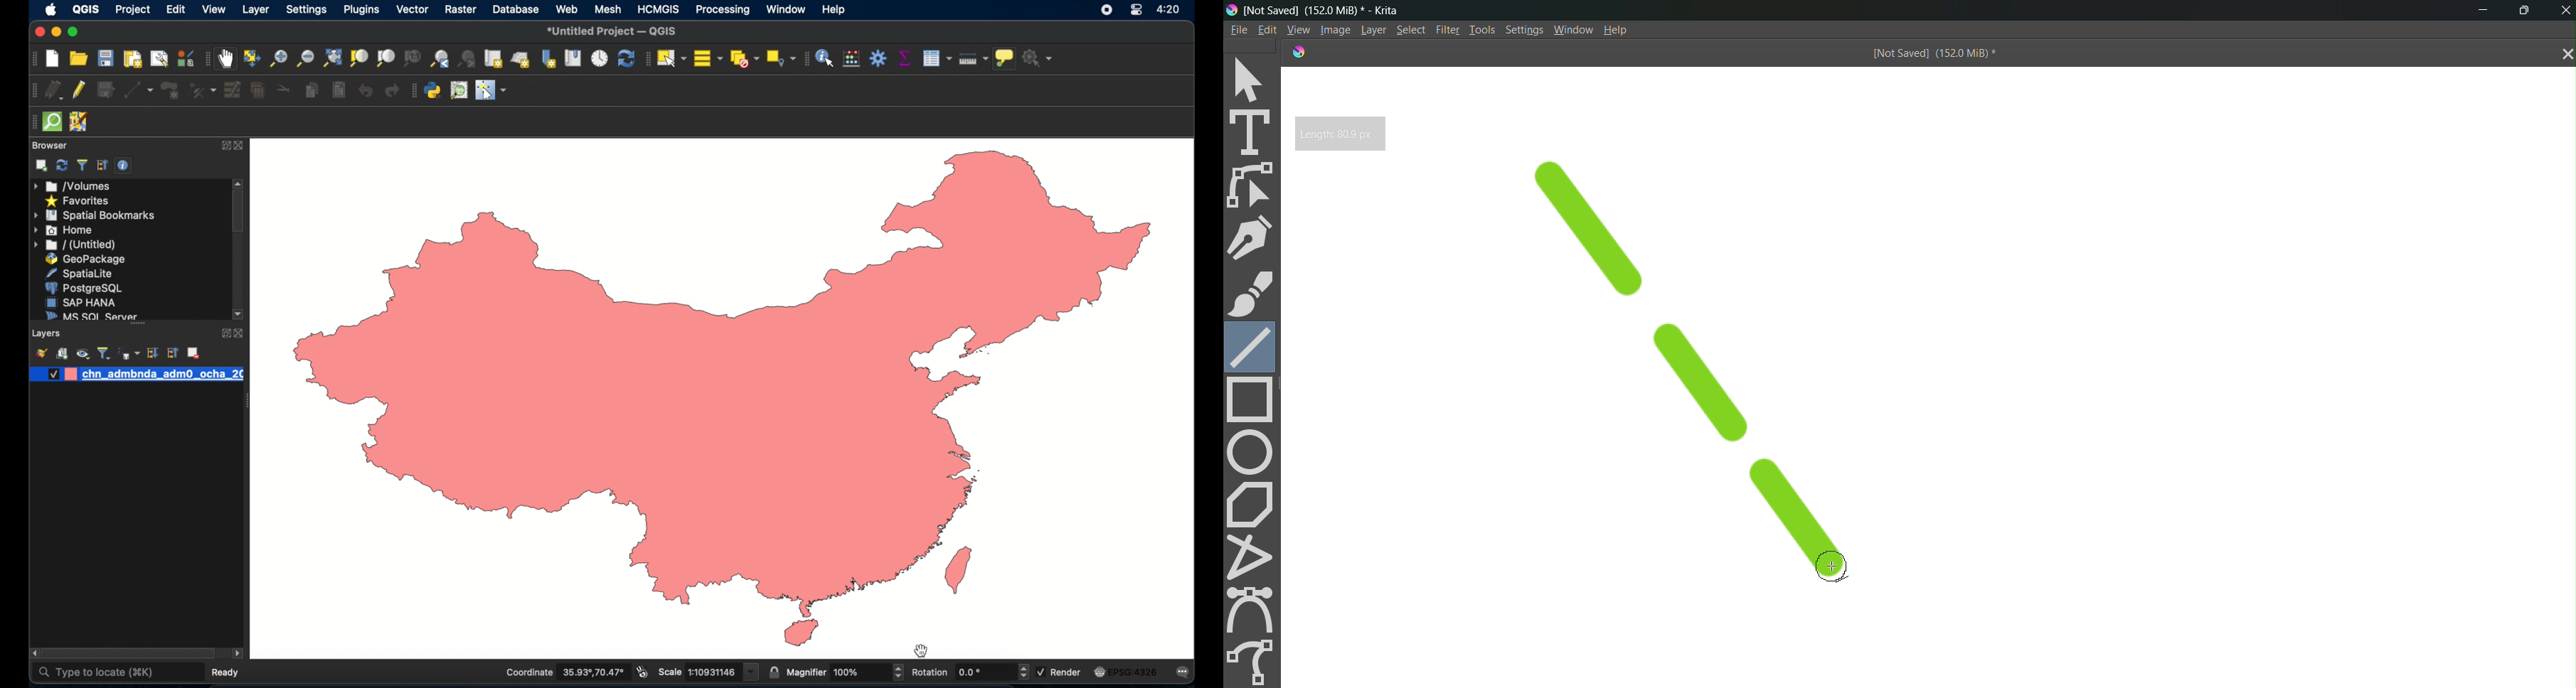  What do you see at coordinates (361, 11) in the screenshot?
I see `plugins` at bounding box center [361, 11].